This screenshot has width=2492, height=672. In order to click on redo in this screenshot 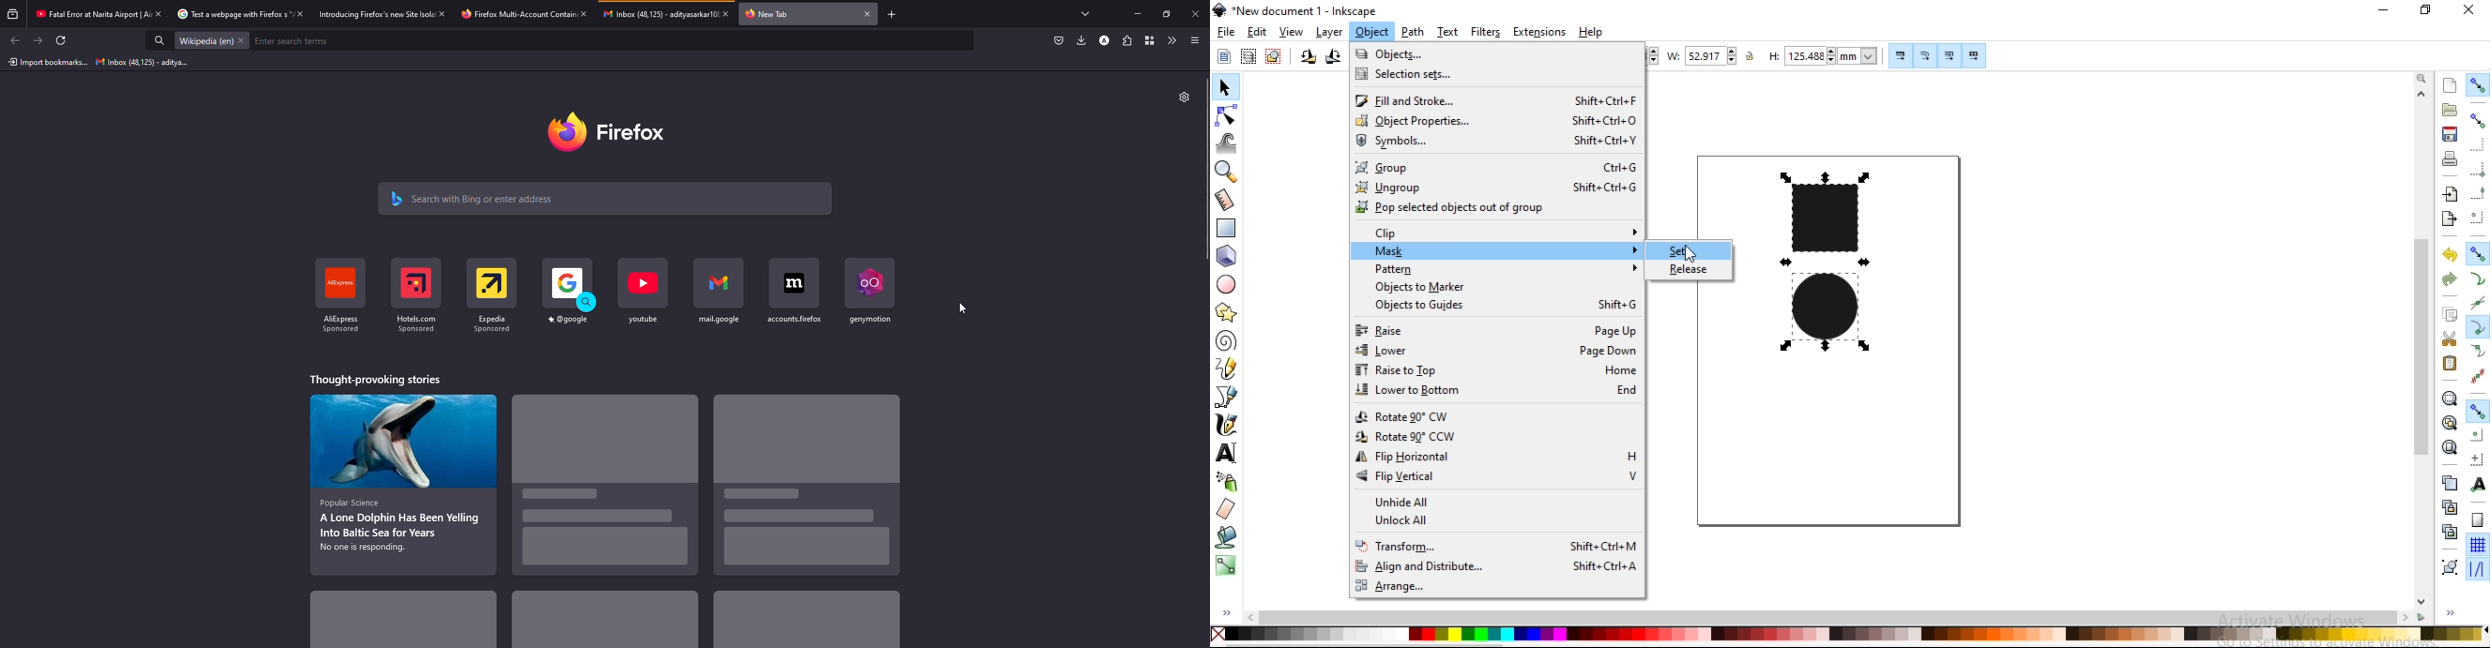, I will do `click(2447, 279)`.